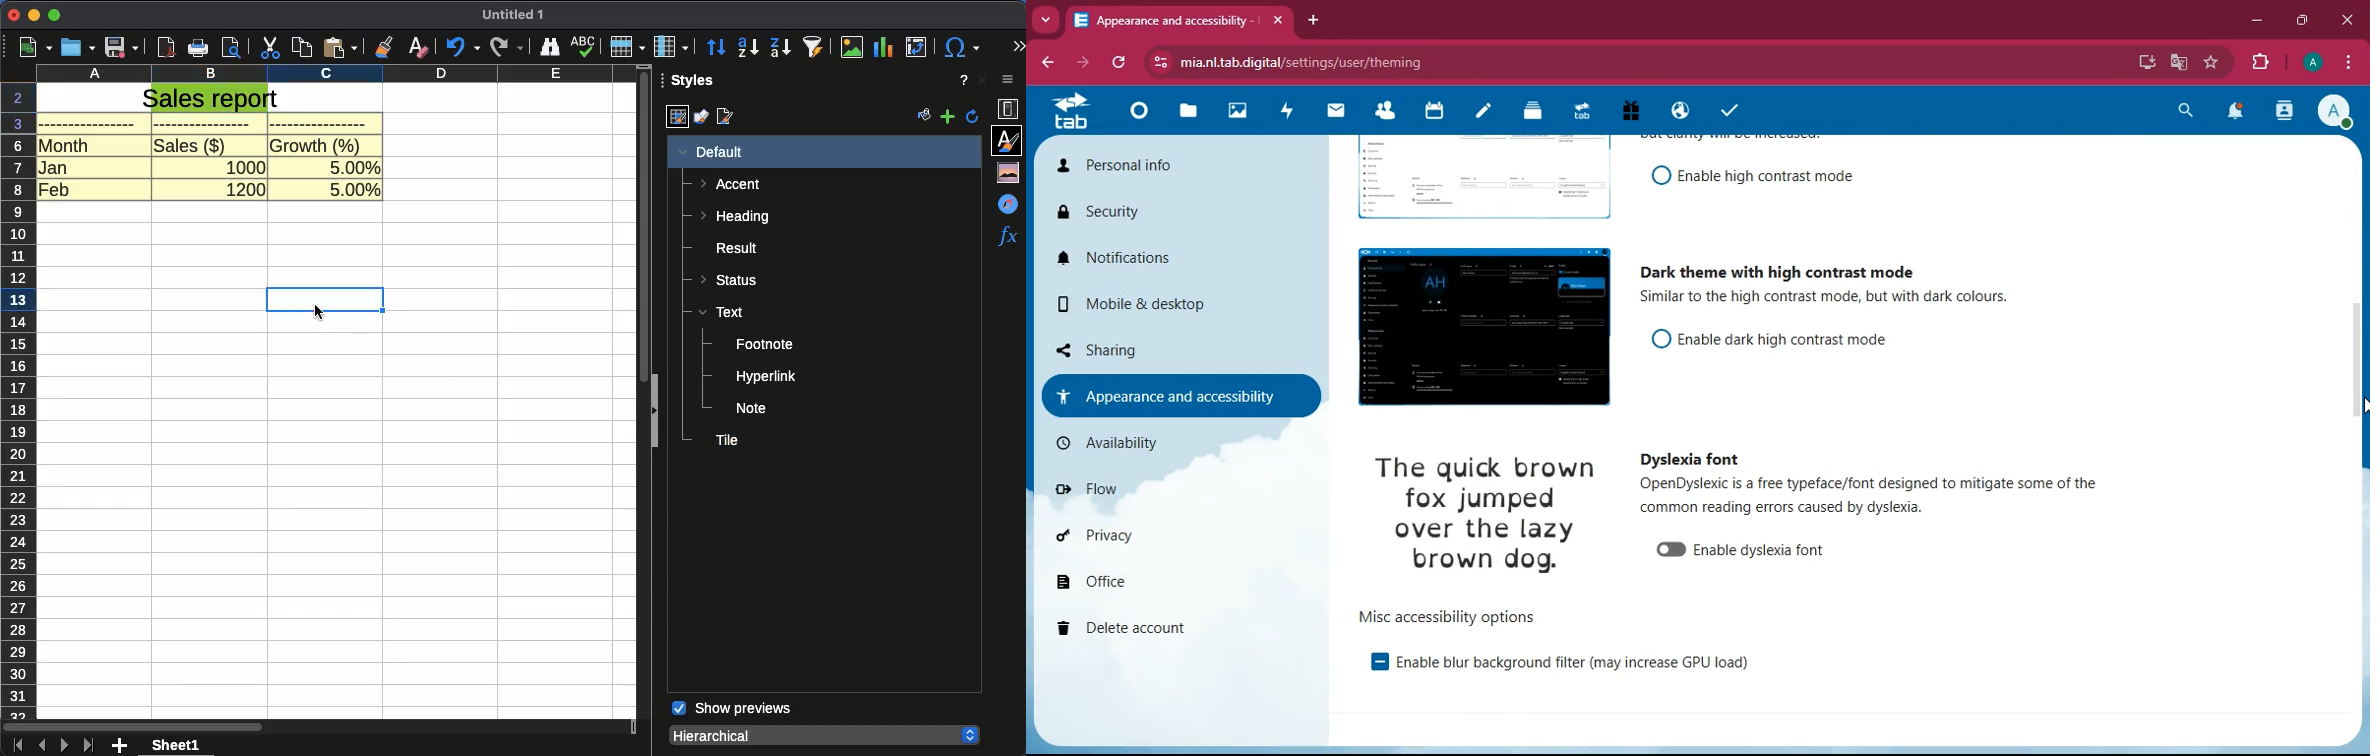  Describe the element at coordinates (1787, 336) in the screenshot. I see `enable` at that location.